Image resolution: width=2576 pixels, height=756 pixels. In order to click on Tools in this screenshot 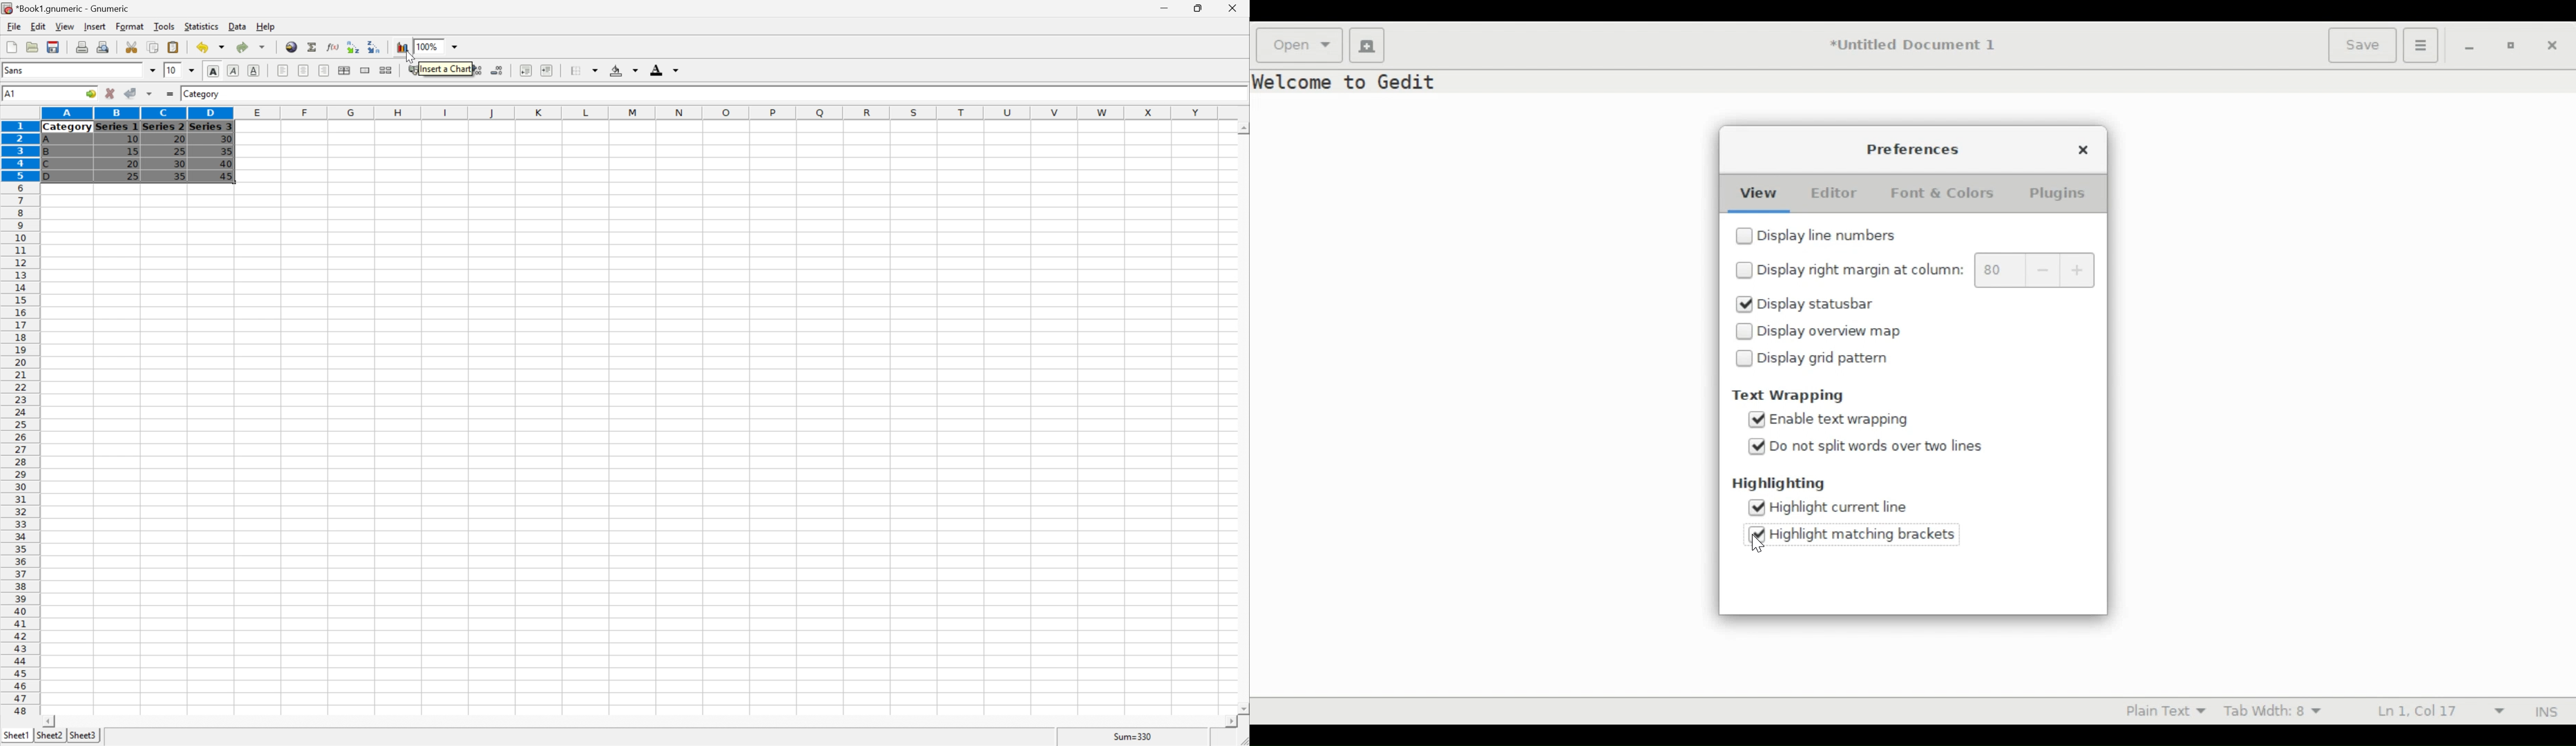, I will do `click(164, 25)`.